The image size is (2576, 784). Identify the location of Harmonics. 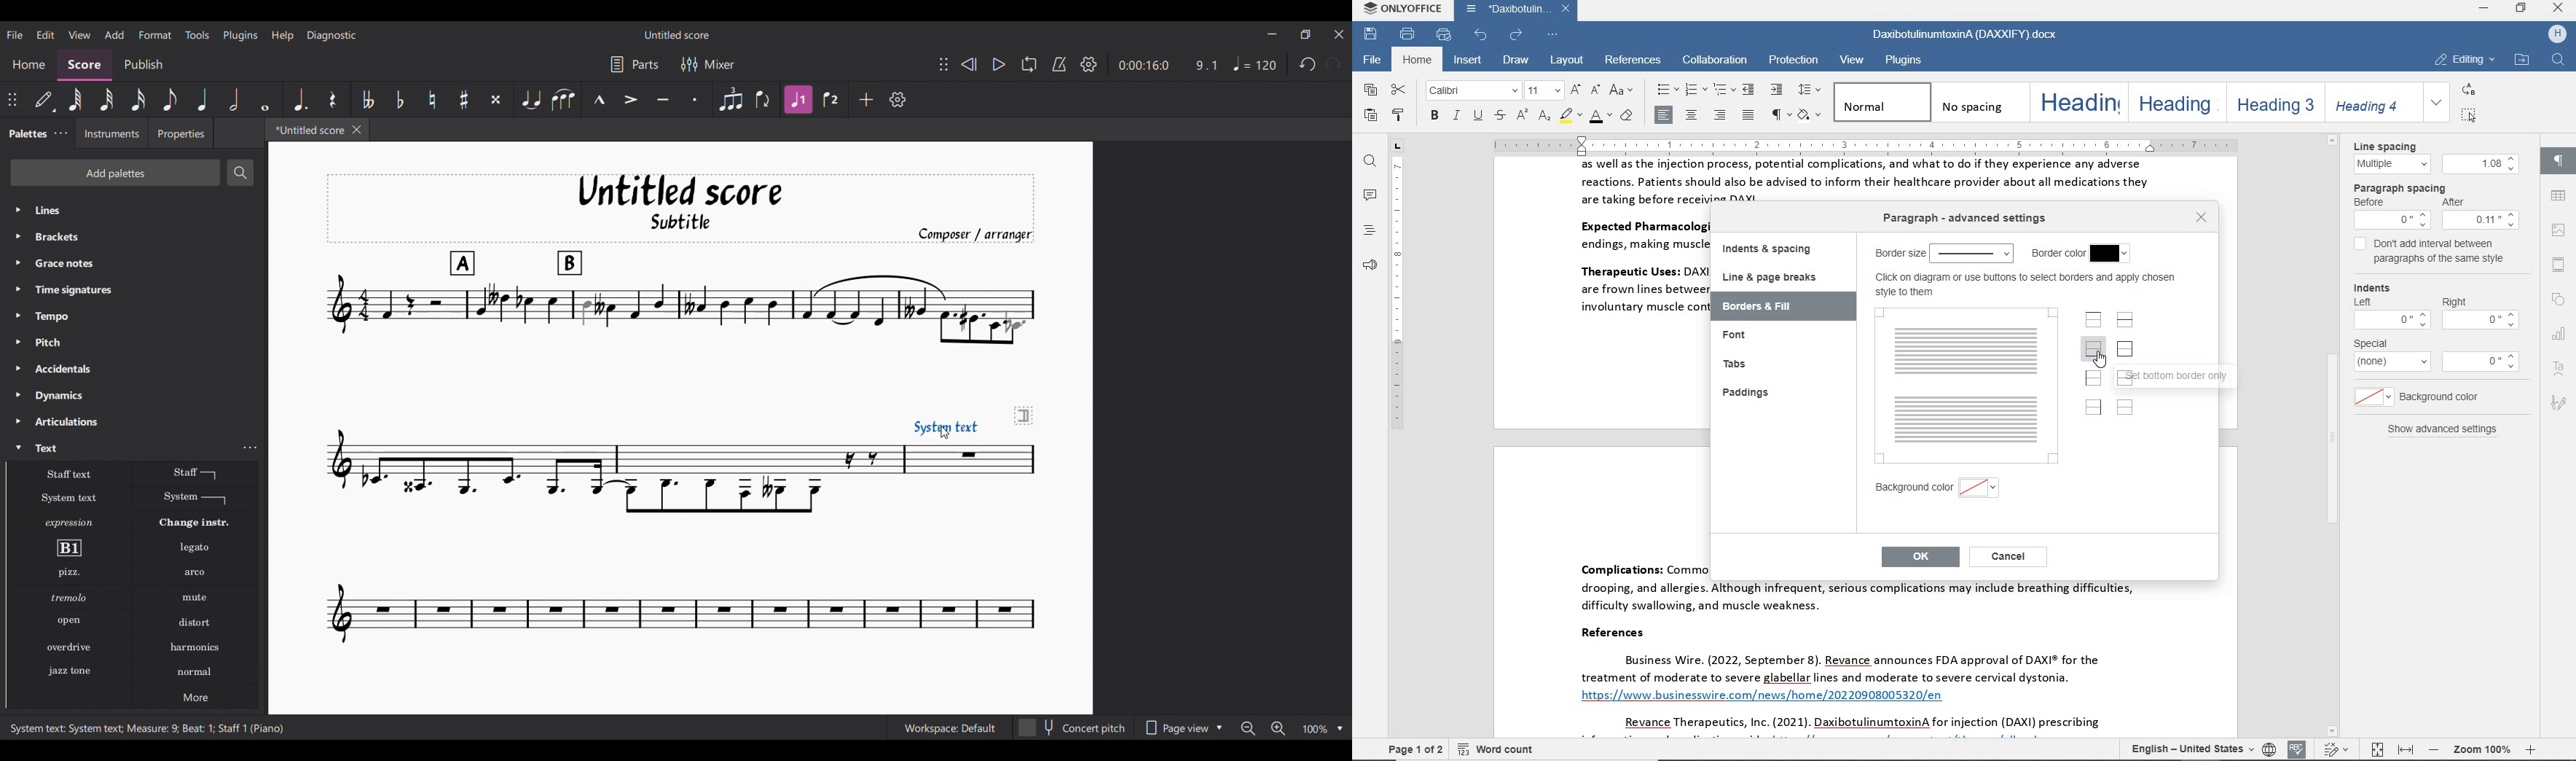
(194, 648).